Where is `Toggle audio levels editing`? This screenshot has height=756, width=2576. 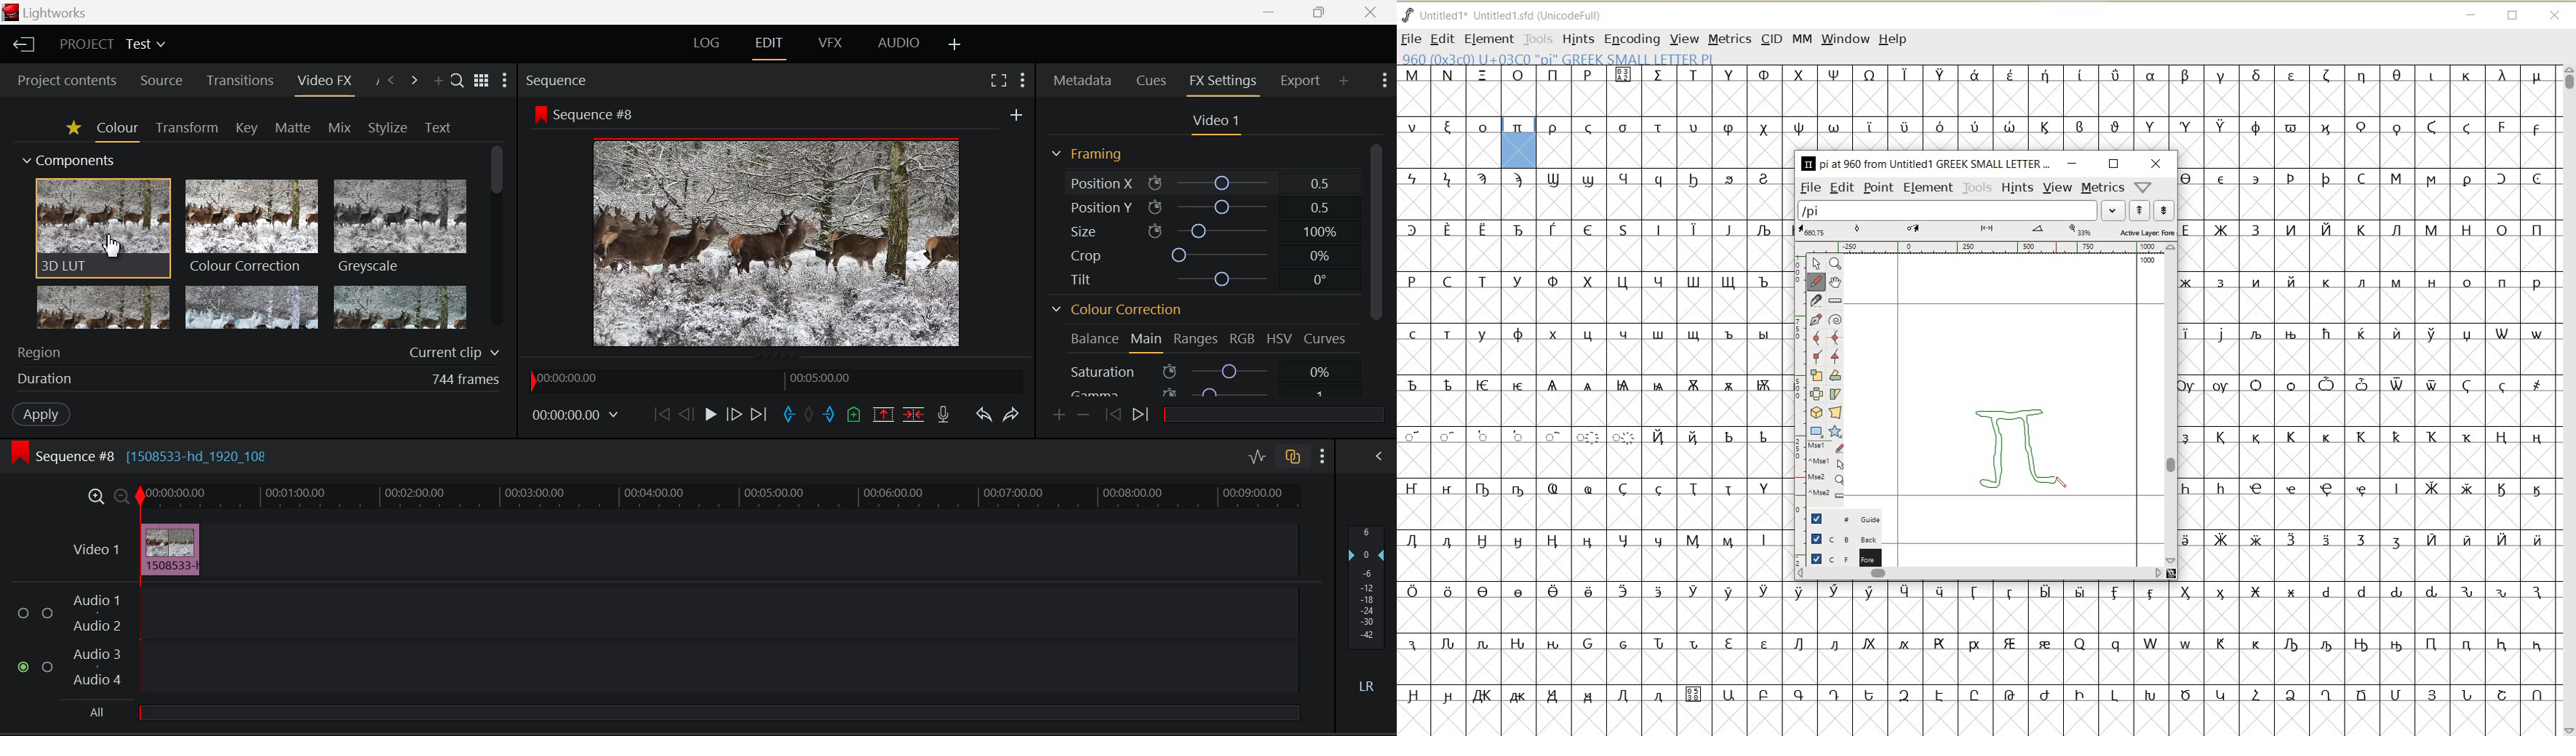
Toggle audio levels editing is located at coordinates (1257, 455).